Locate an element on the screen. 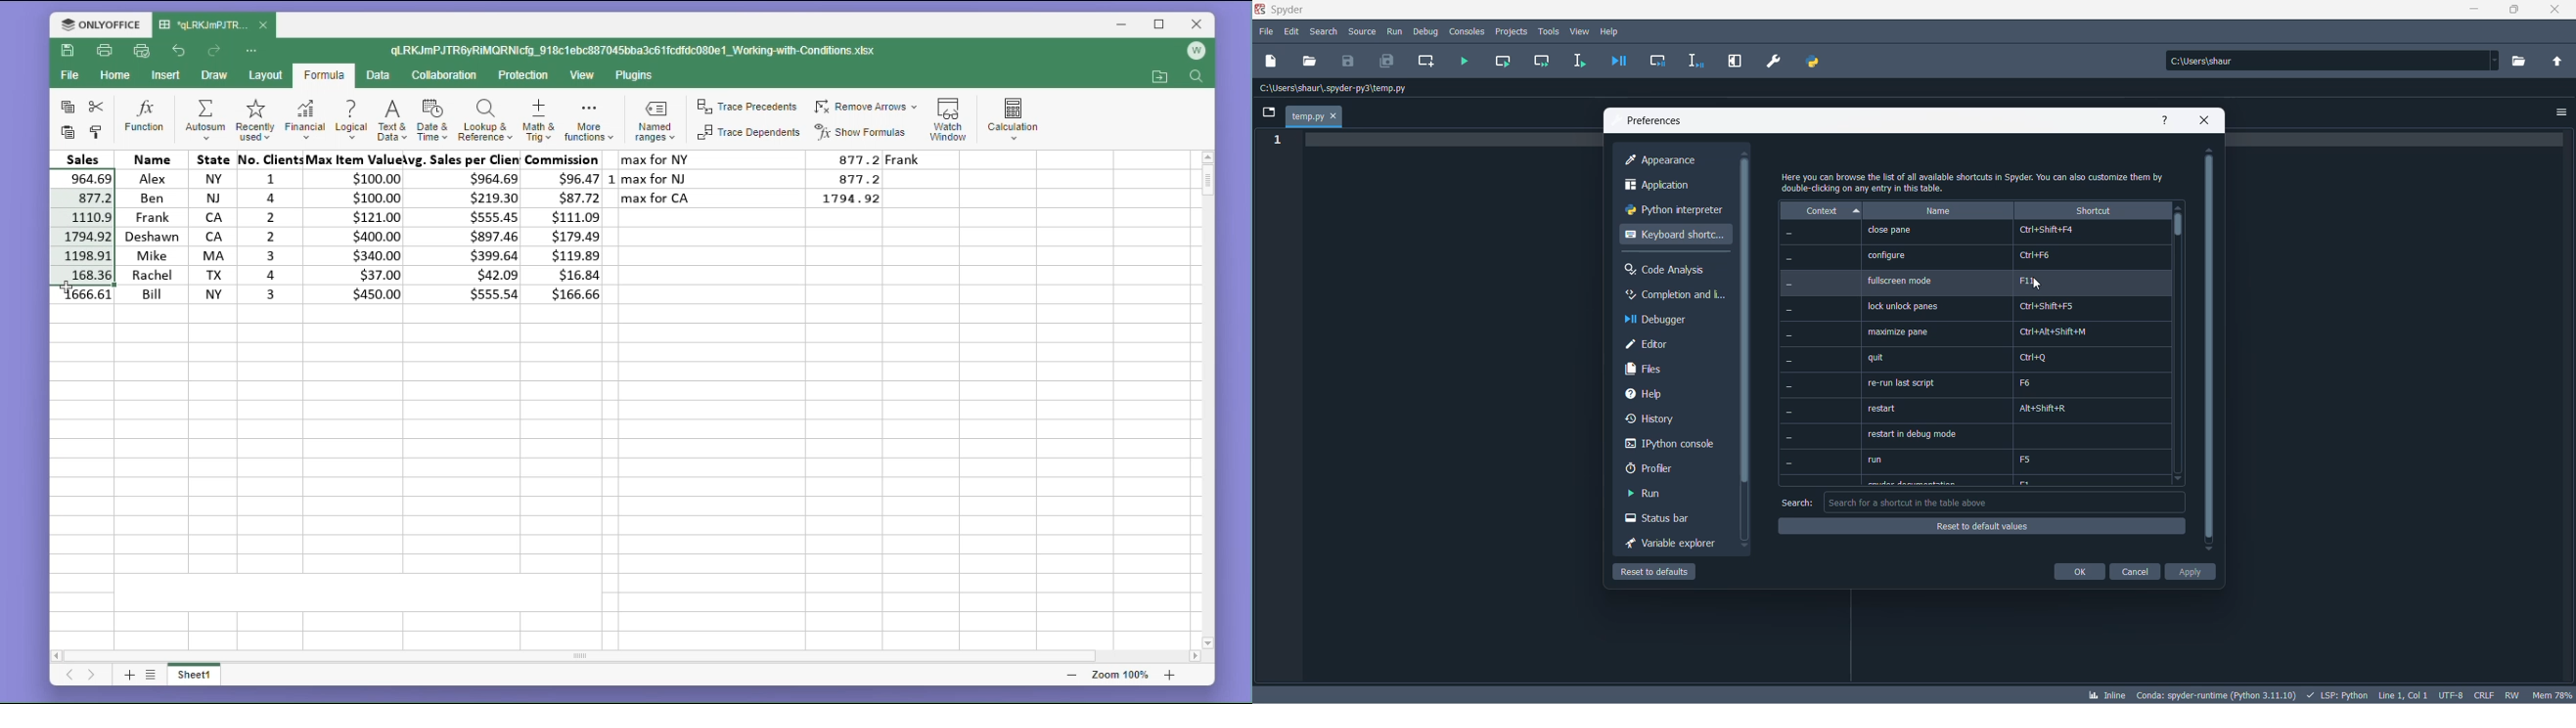  edit is located at coordinates (1292, 32).